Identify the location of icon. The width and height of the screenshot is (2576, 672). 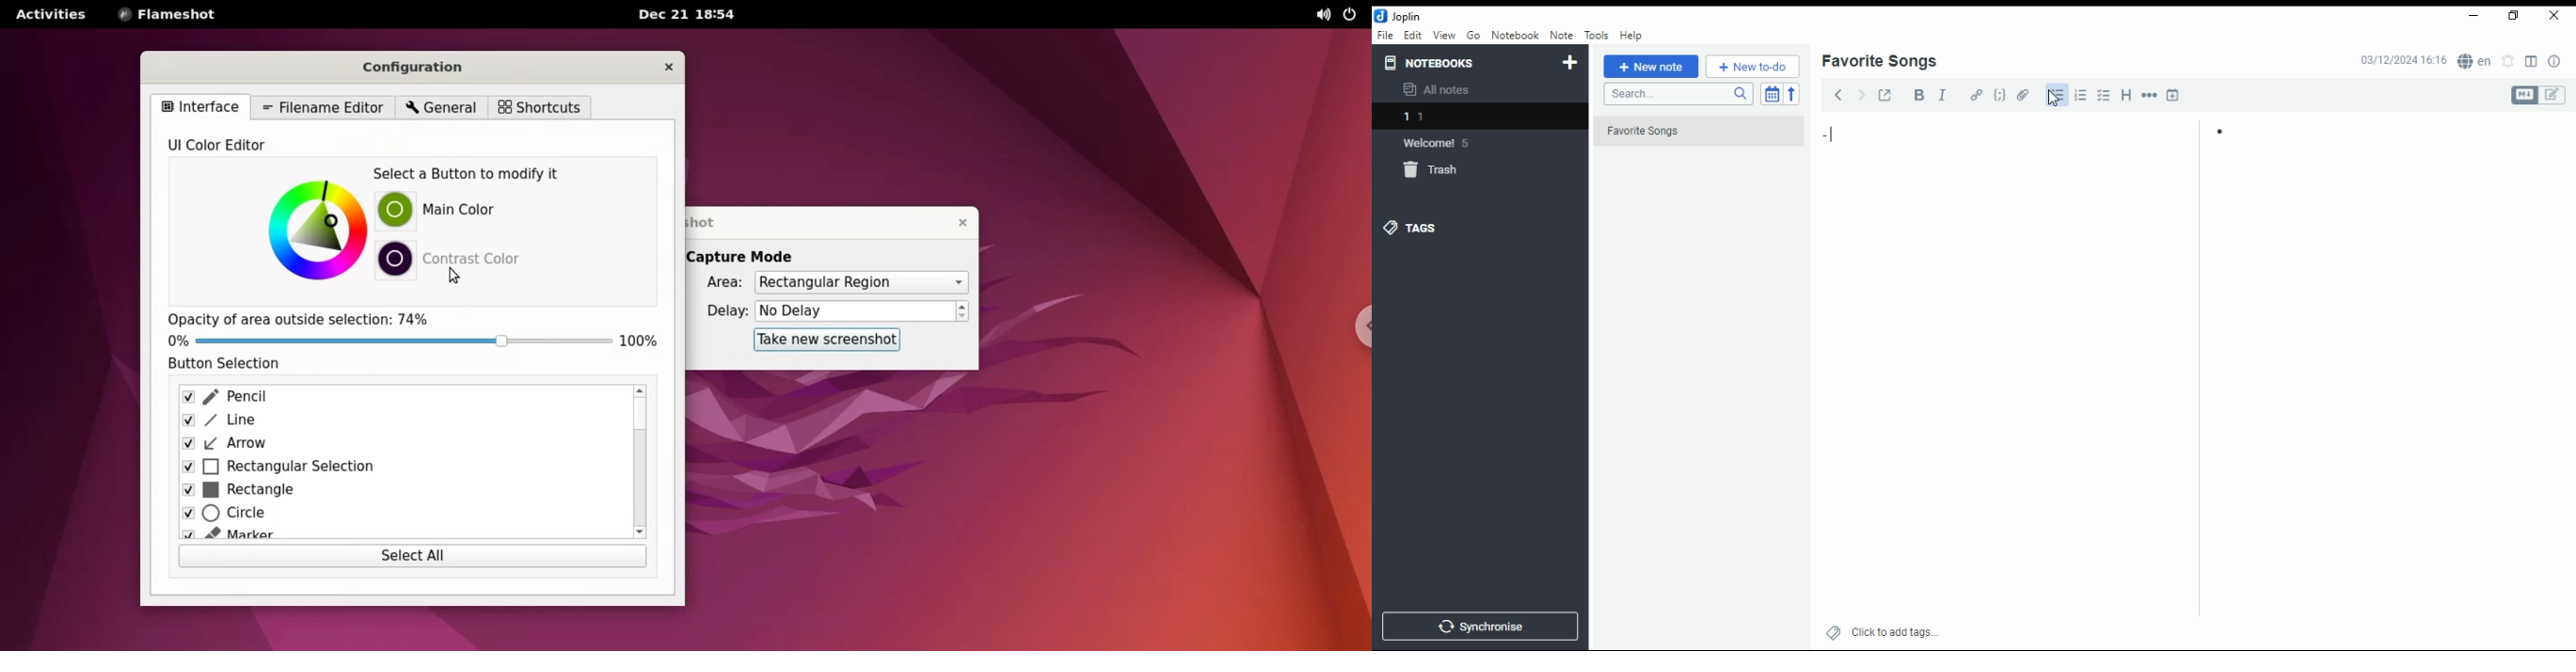
(1400, 16).